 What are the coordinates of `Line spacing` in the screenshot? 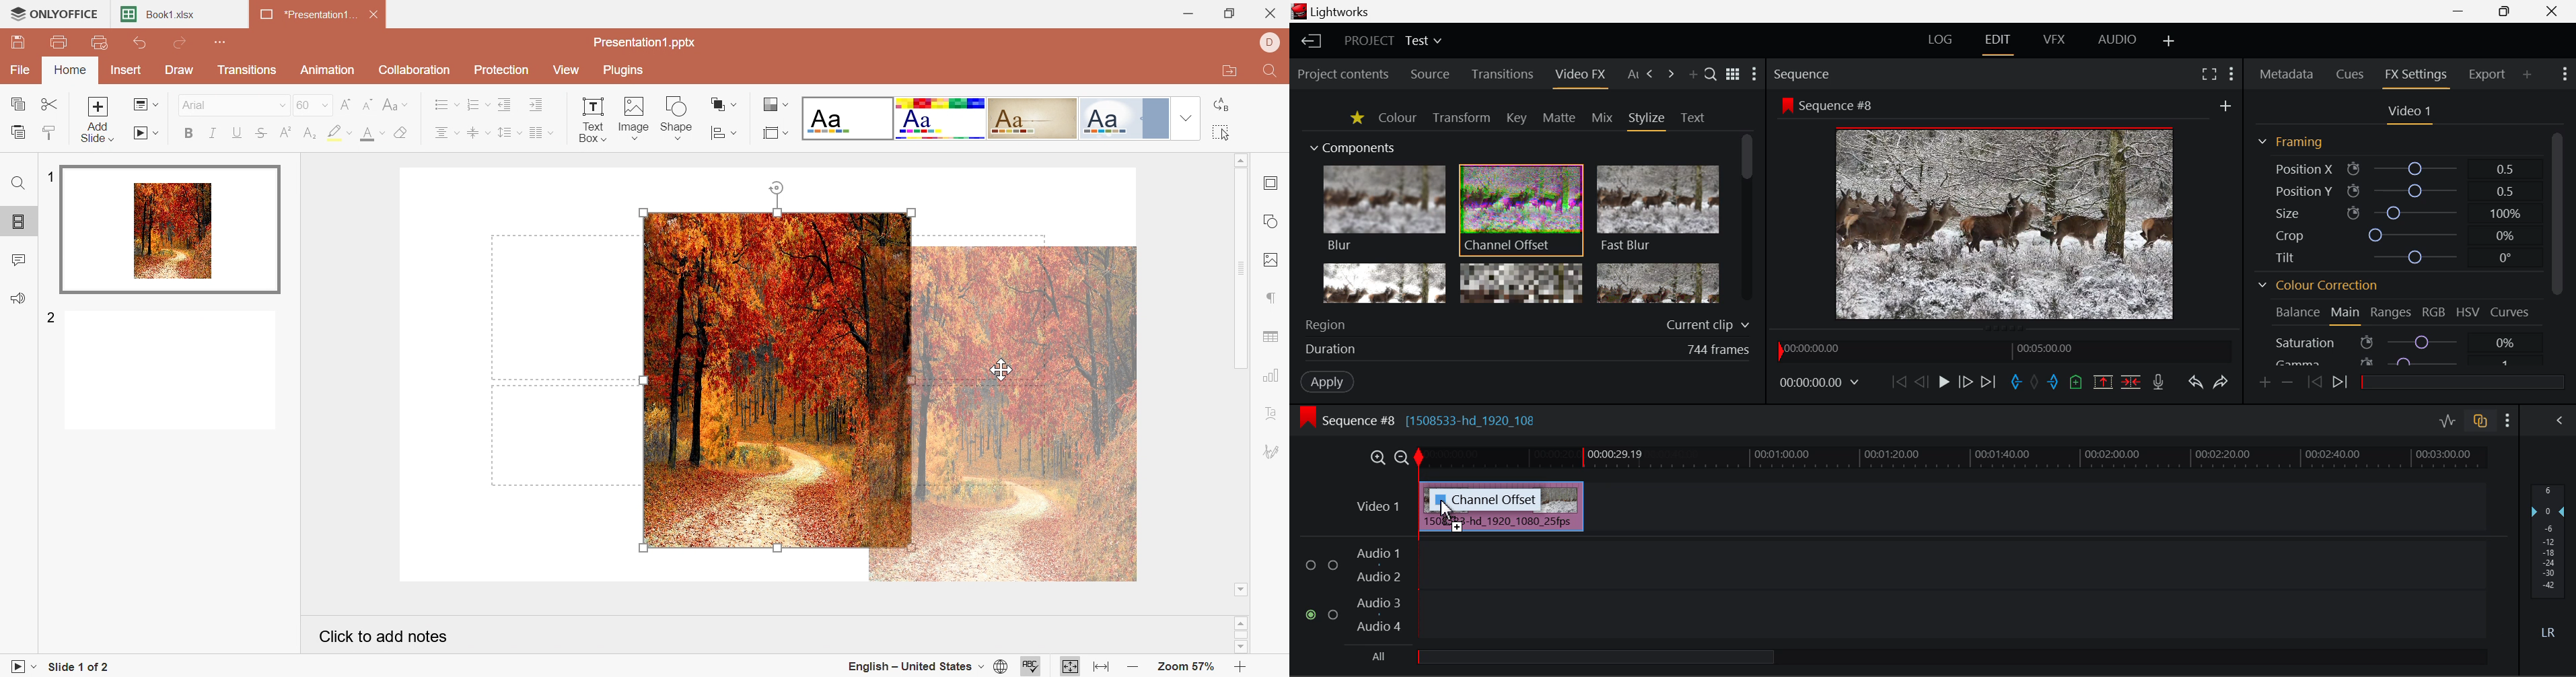 It's located at (504, 135).